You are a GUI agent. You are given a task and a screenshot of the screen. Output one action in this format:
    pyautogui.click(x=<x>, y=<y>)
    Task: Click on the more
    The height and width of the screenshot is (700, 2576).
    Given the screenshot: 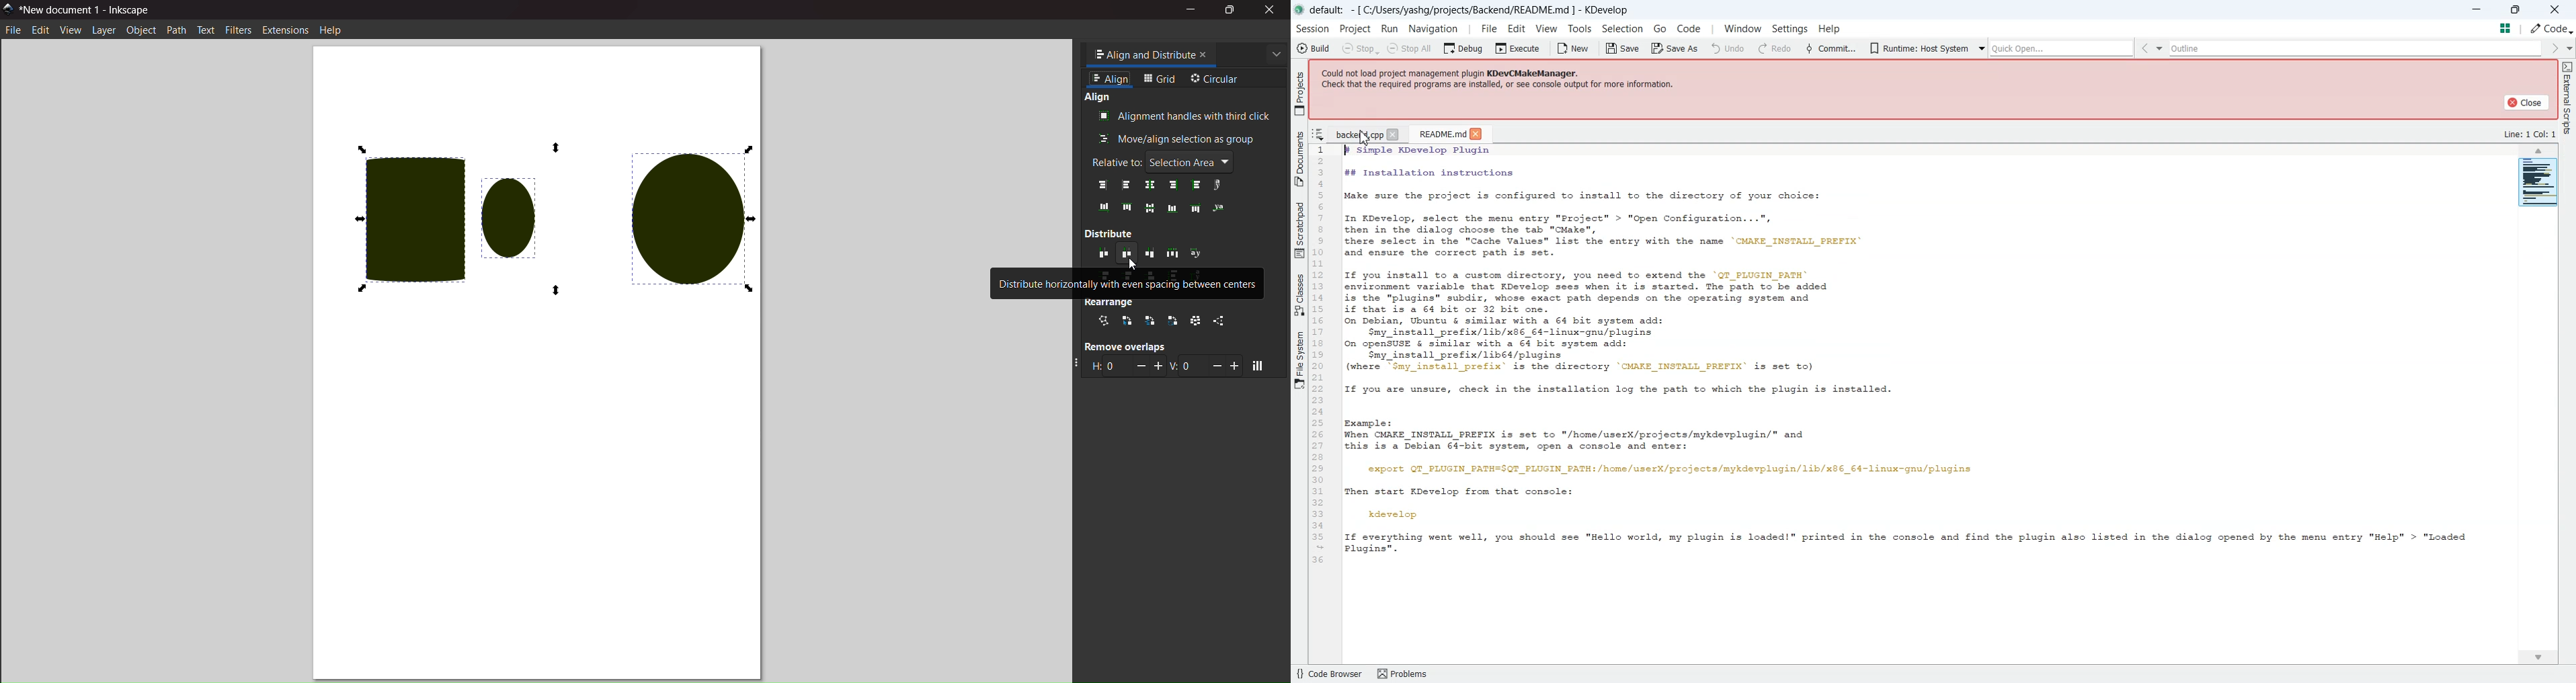 What is the action you would take?
    pyautogui.click(x=1279, y=54)
    